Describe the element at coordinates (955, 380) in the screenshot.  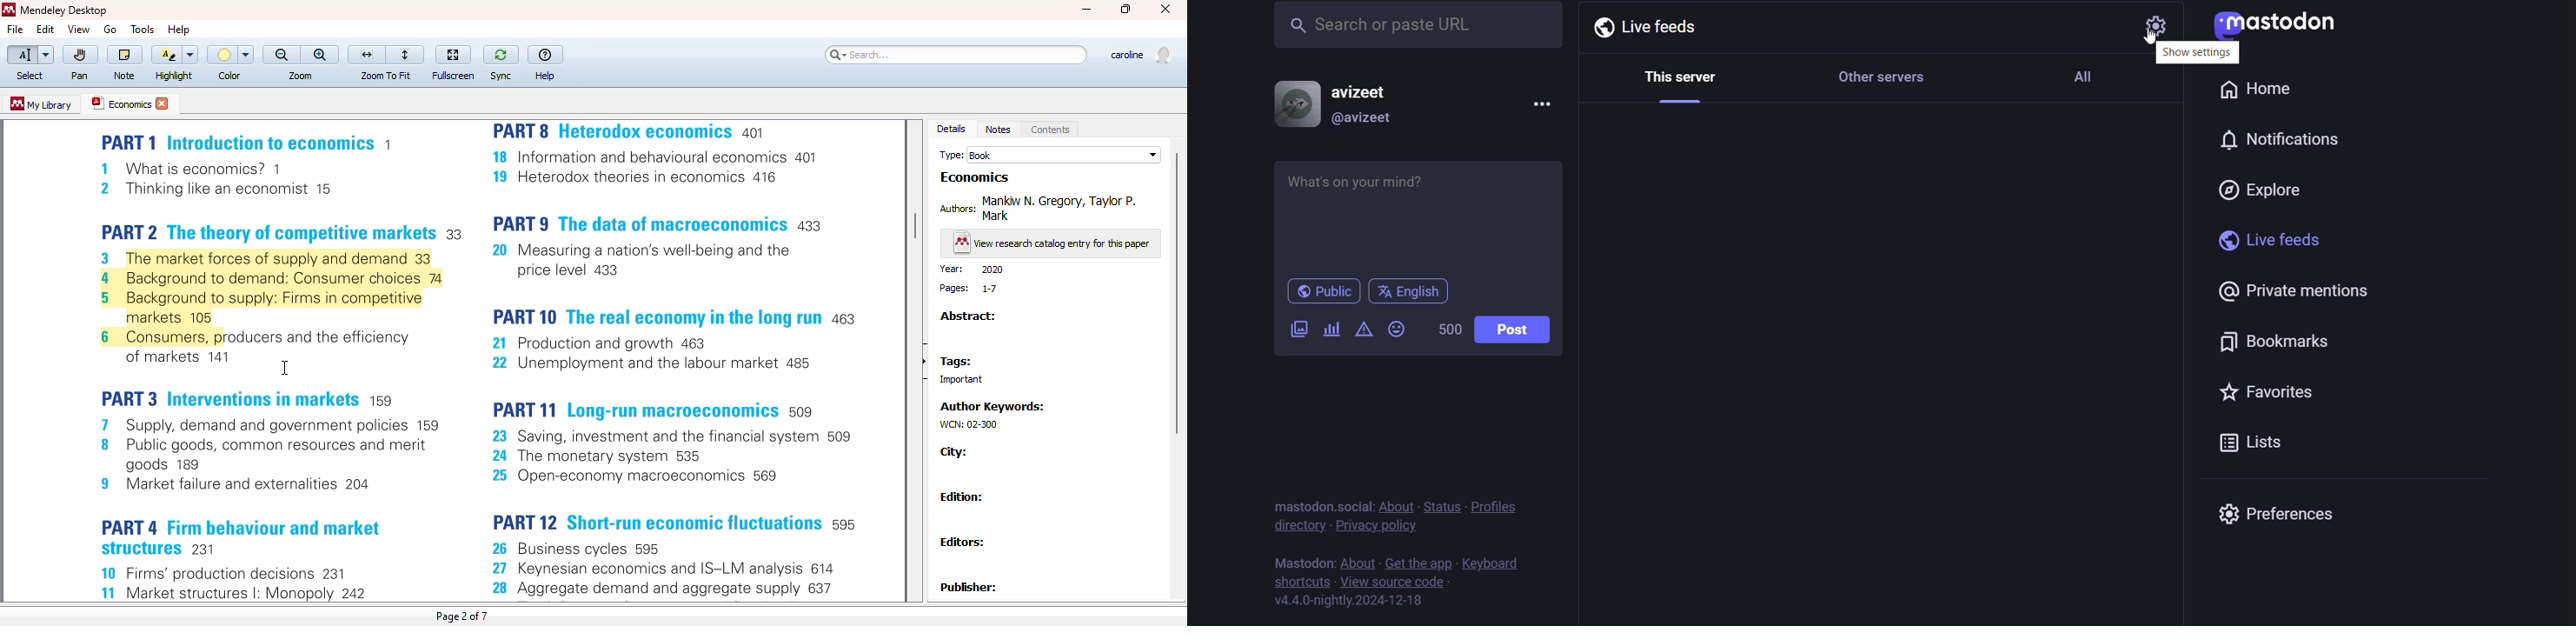
I see `important` at that location.